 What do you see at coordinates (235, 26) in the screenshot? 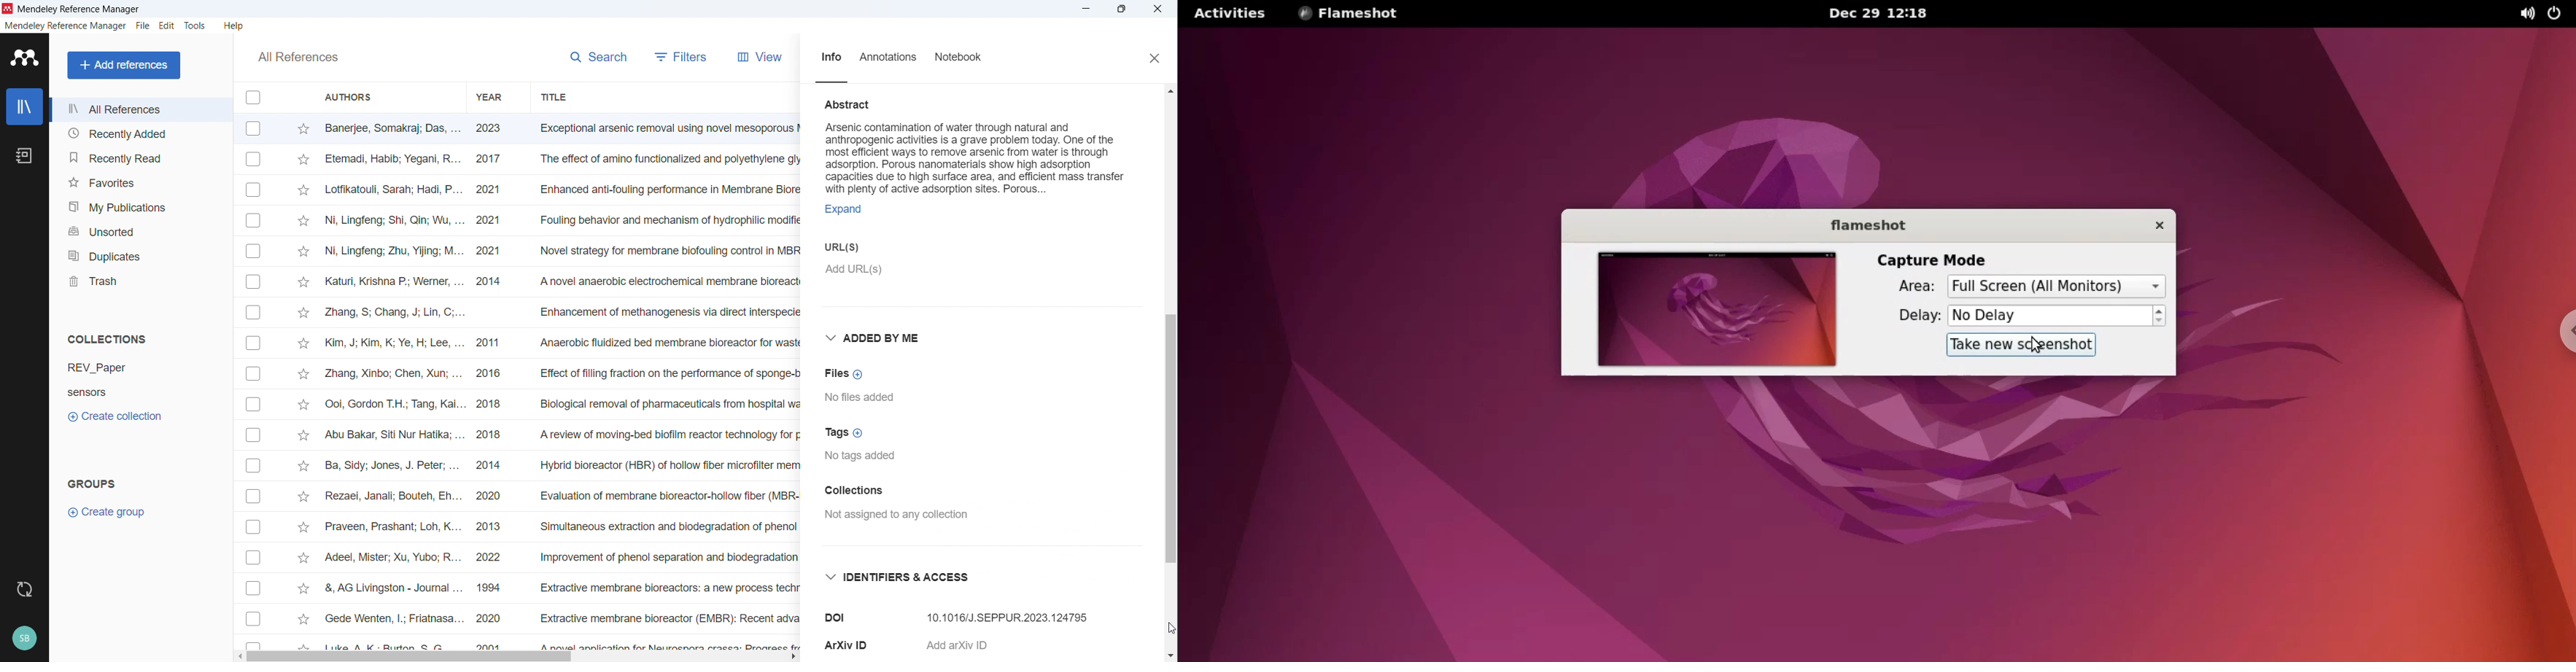
I see `help ` at bounding box center [235, 26].